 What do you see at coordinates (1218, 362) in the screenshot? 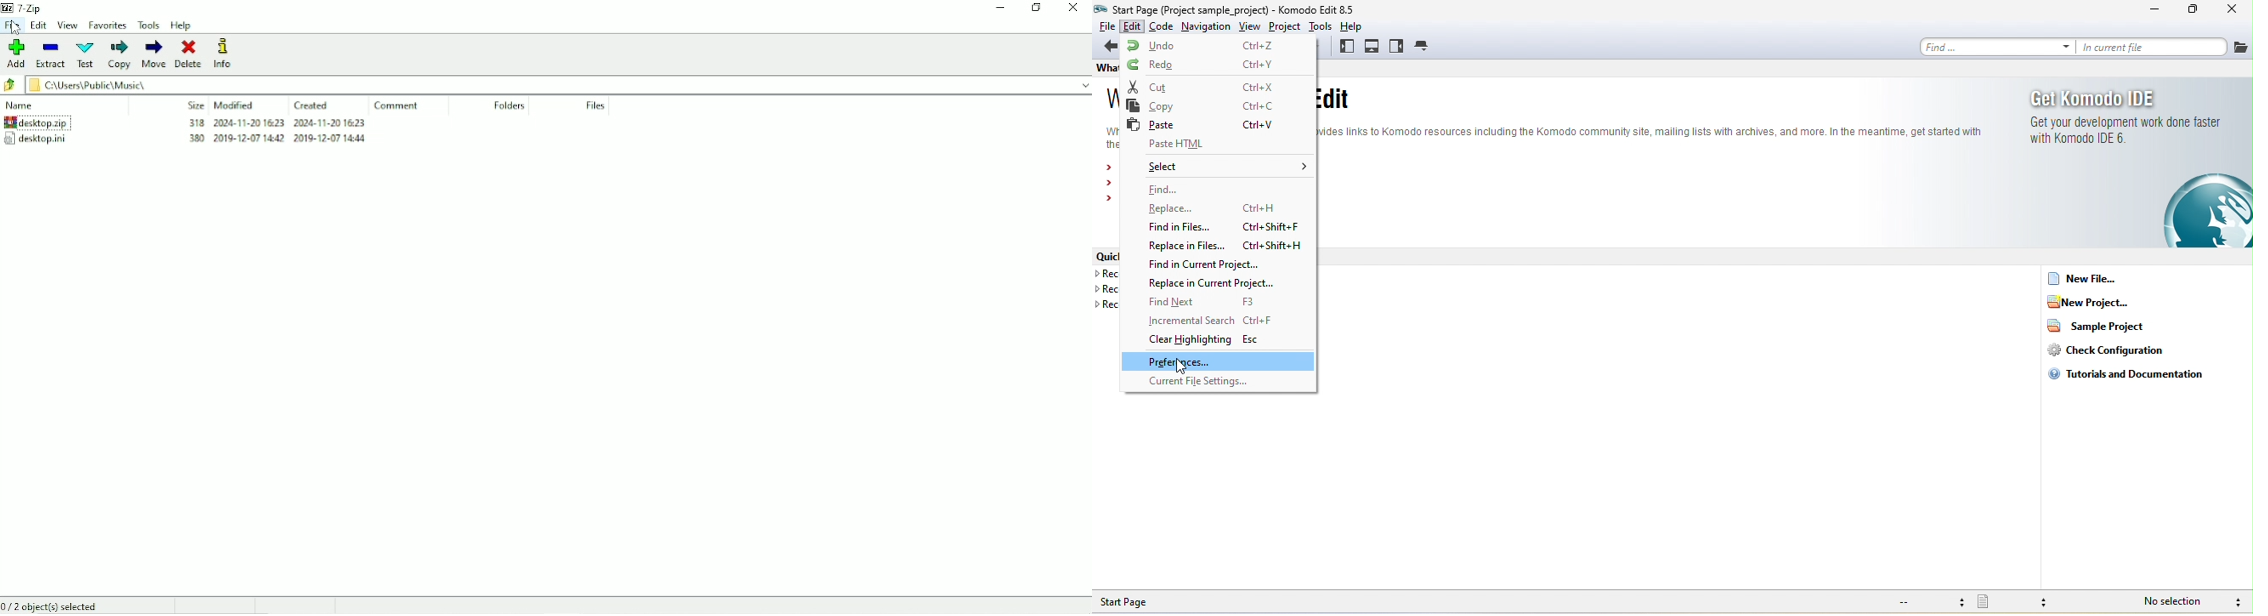
I see `preferences` at bounding box center [1218, 362].